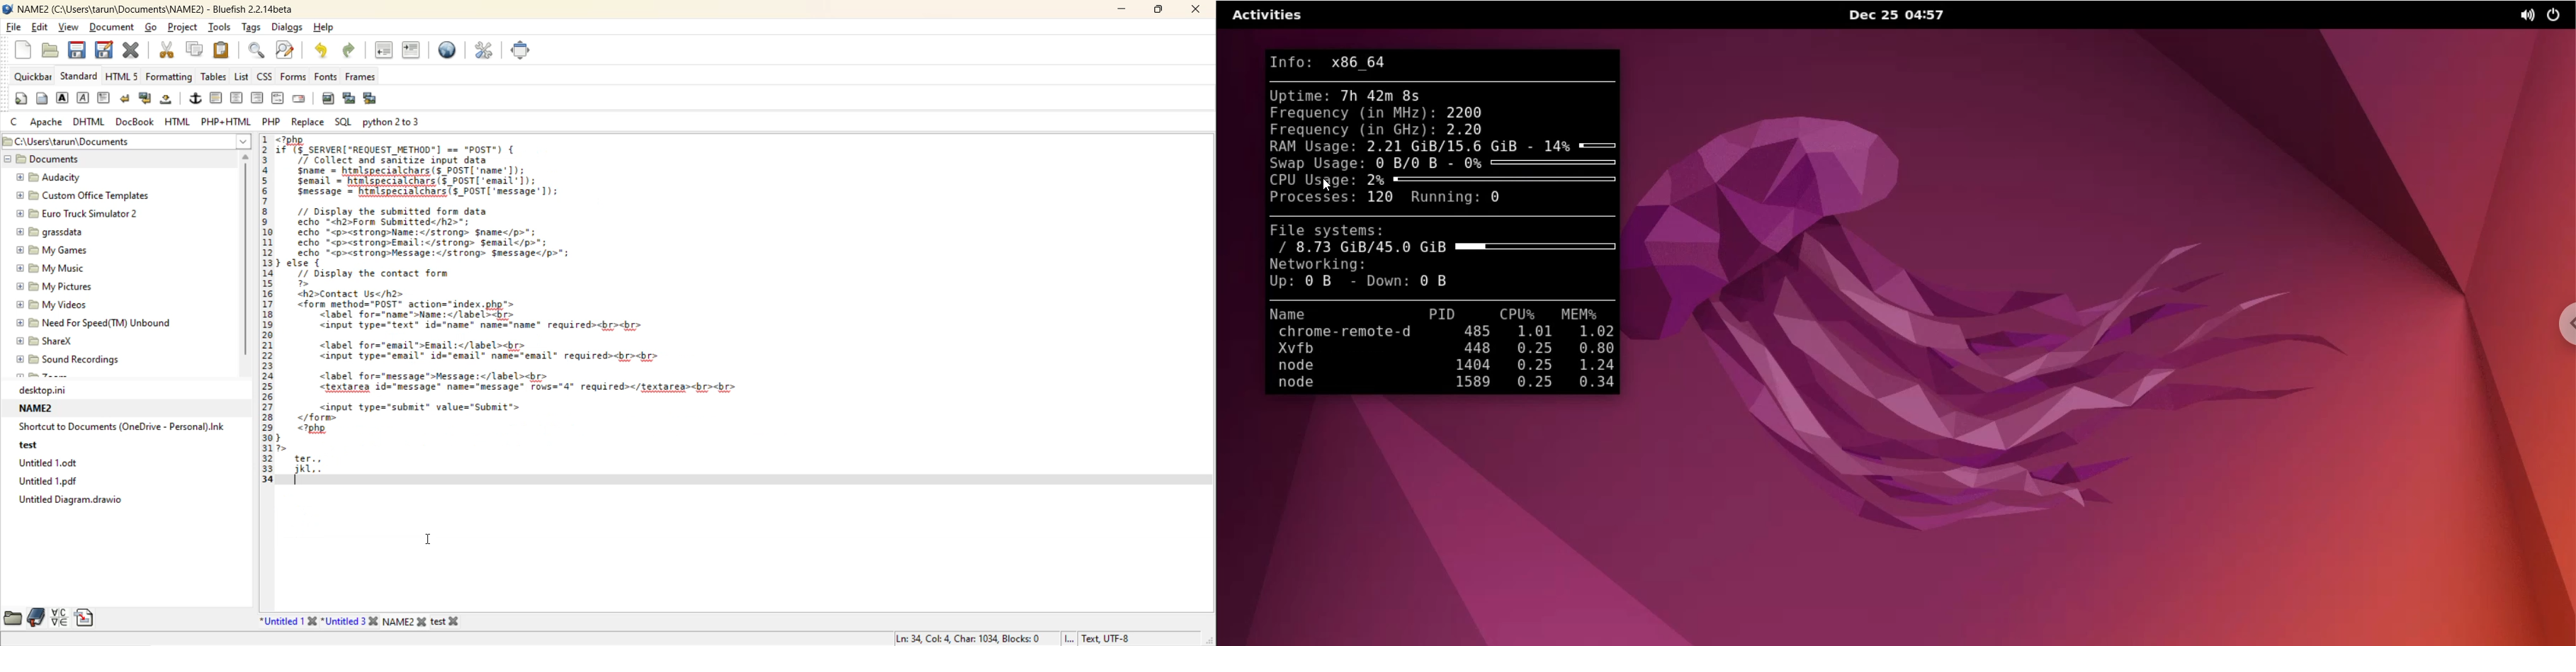 Image resolution: width=2576 pixels, height=672 pixels. What do you see at coordinates (222, 49) in the screenshot?
I see `paste` at bounding box center [222, 49].